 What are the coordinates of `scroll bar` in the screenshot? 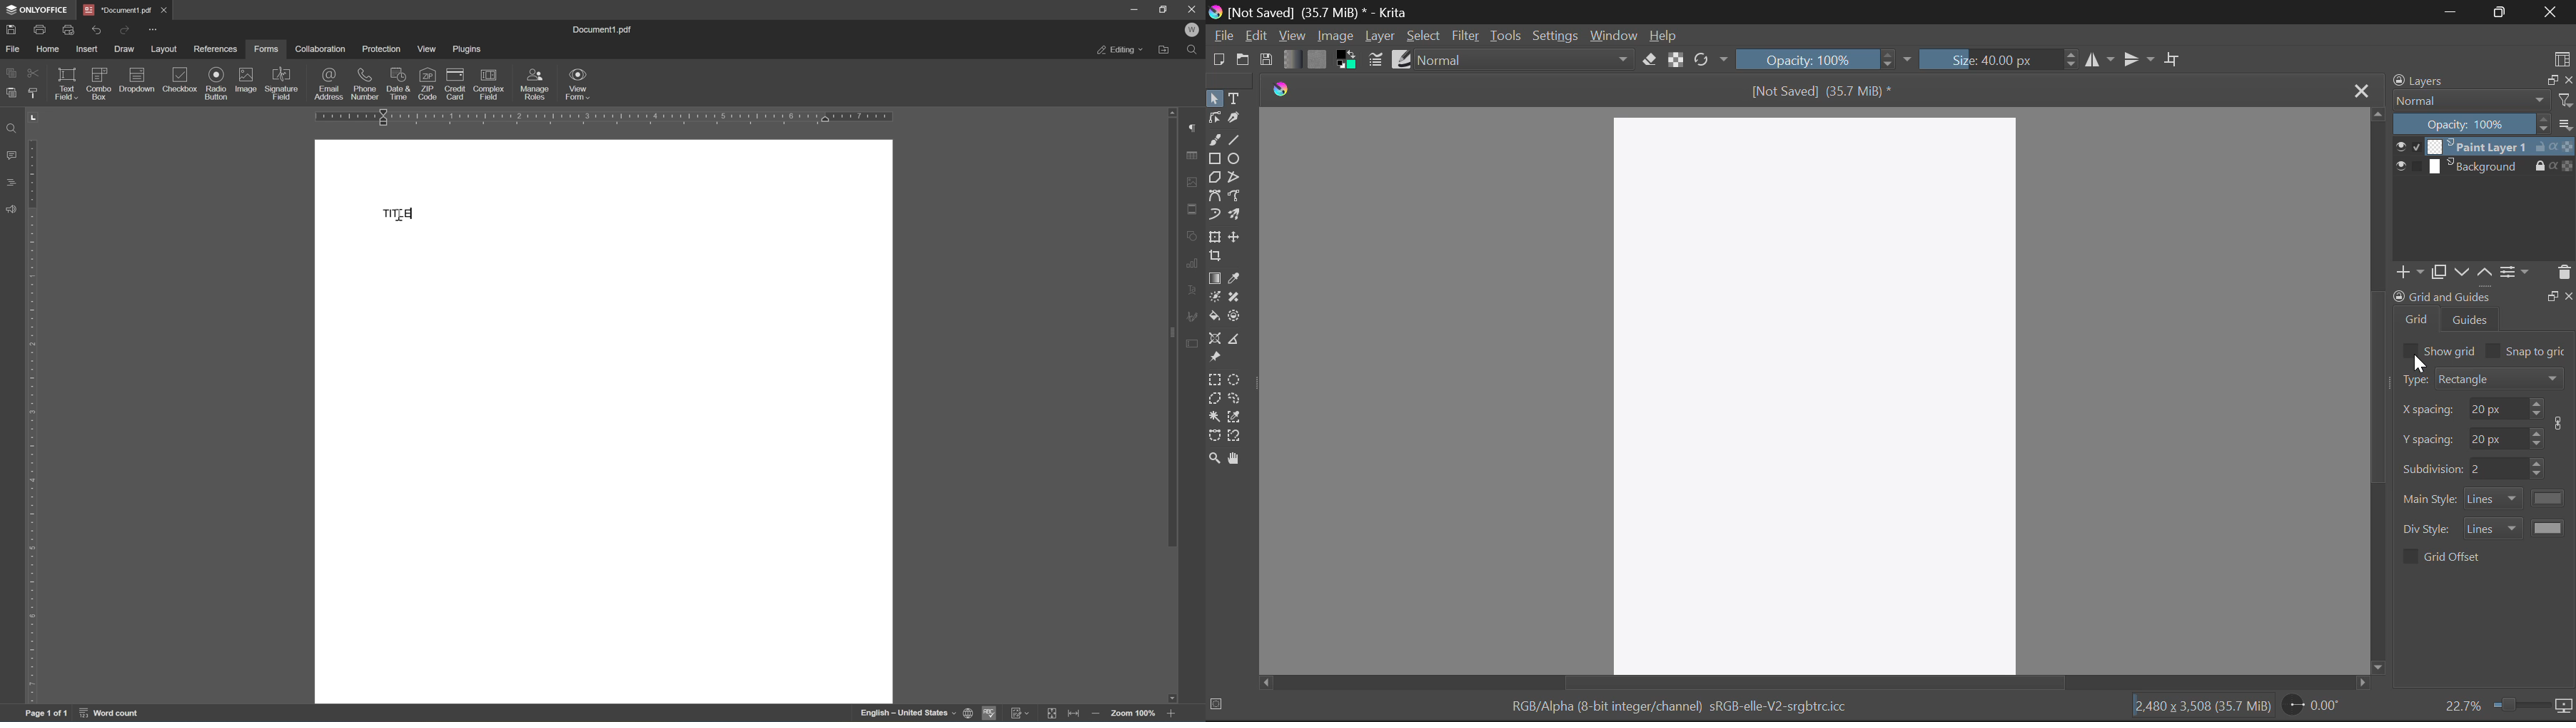 It's located at (1172, 327).